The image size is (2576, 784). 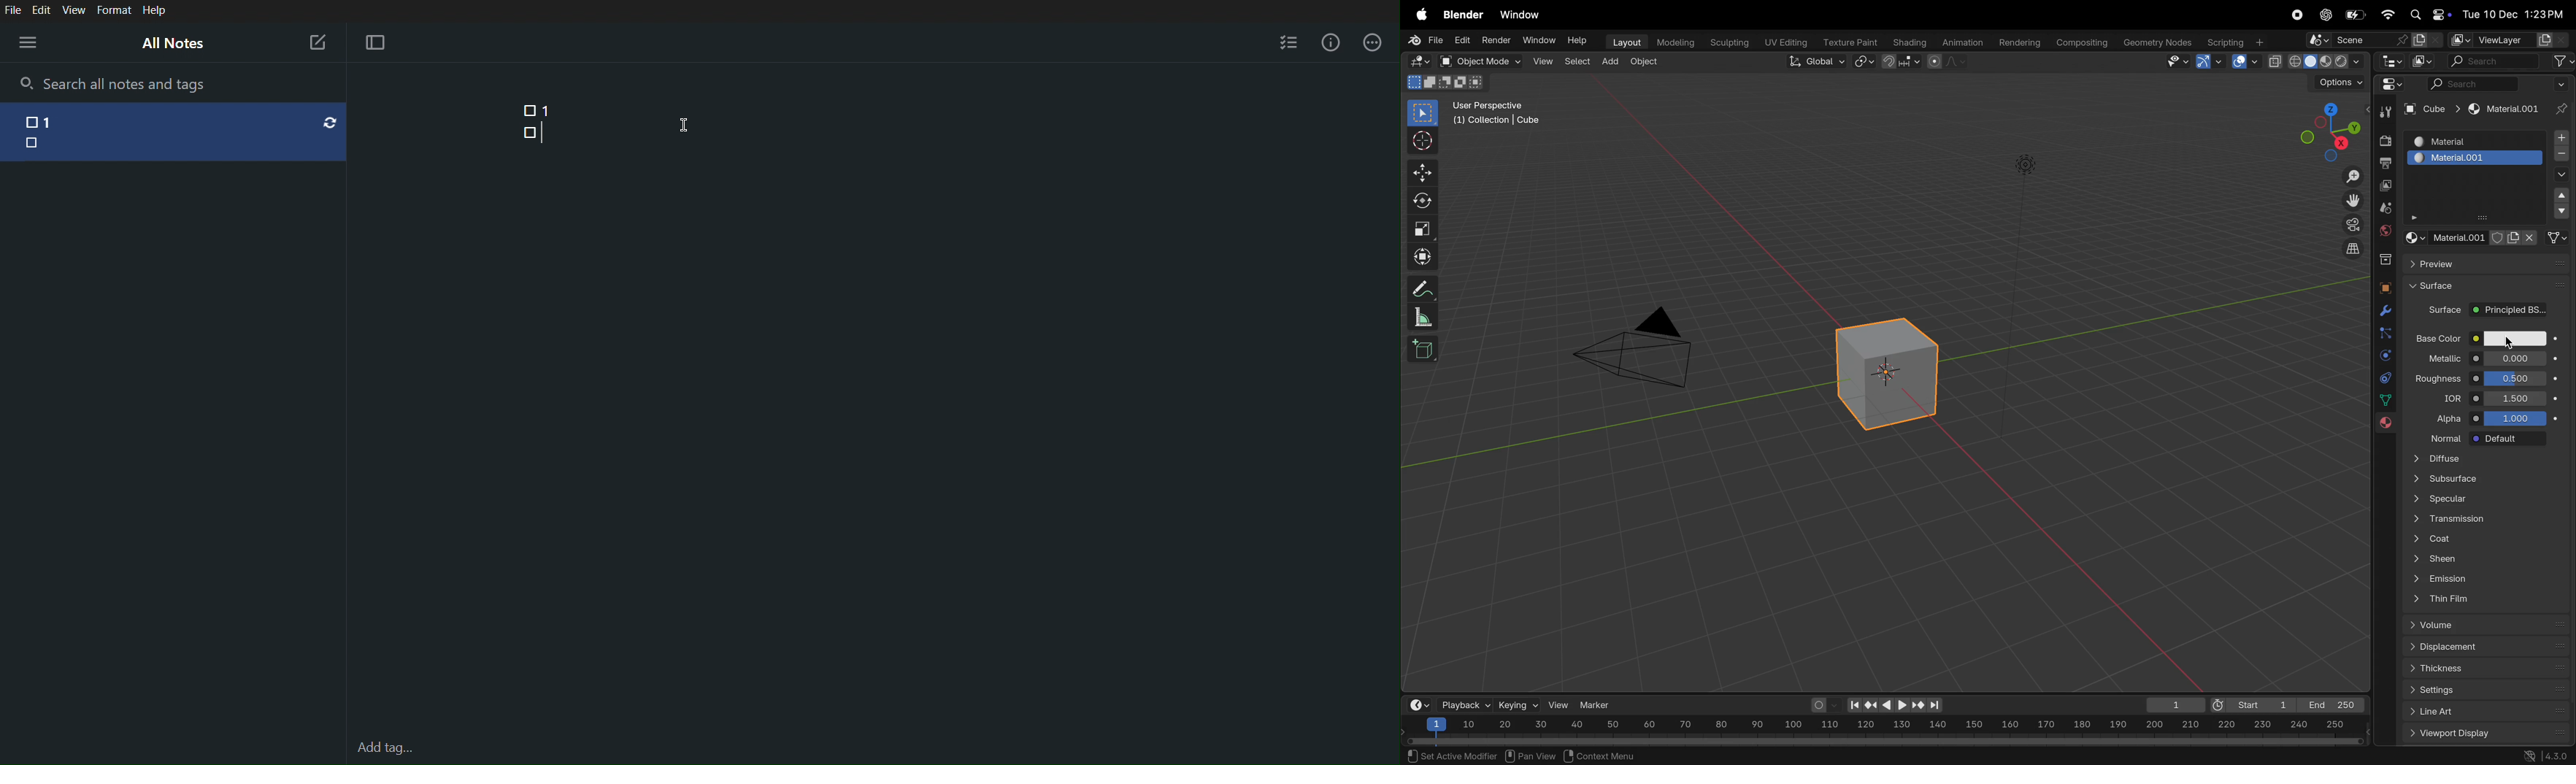 What do you see at coordinates (1605, 755) in the screenshot?
I see `context menu` at bounding box center [1605, 755].